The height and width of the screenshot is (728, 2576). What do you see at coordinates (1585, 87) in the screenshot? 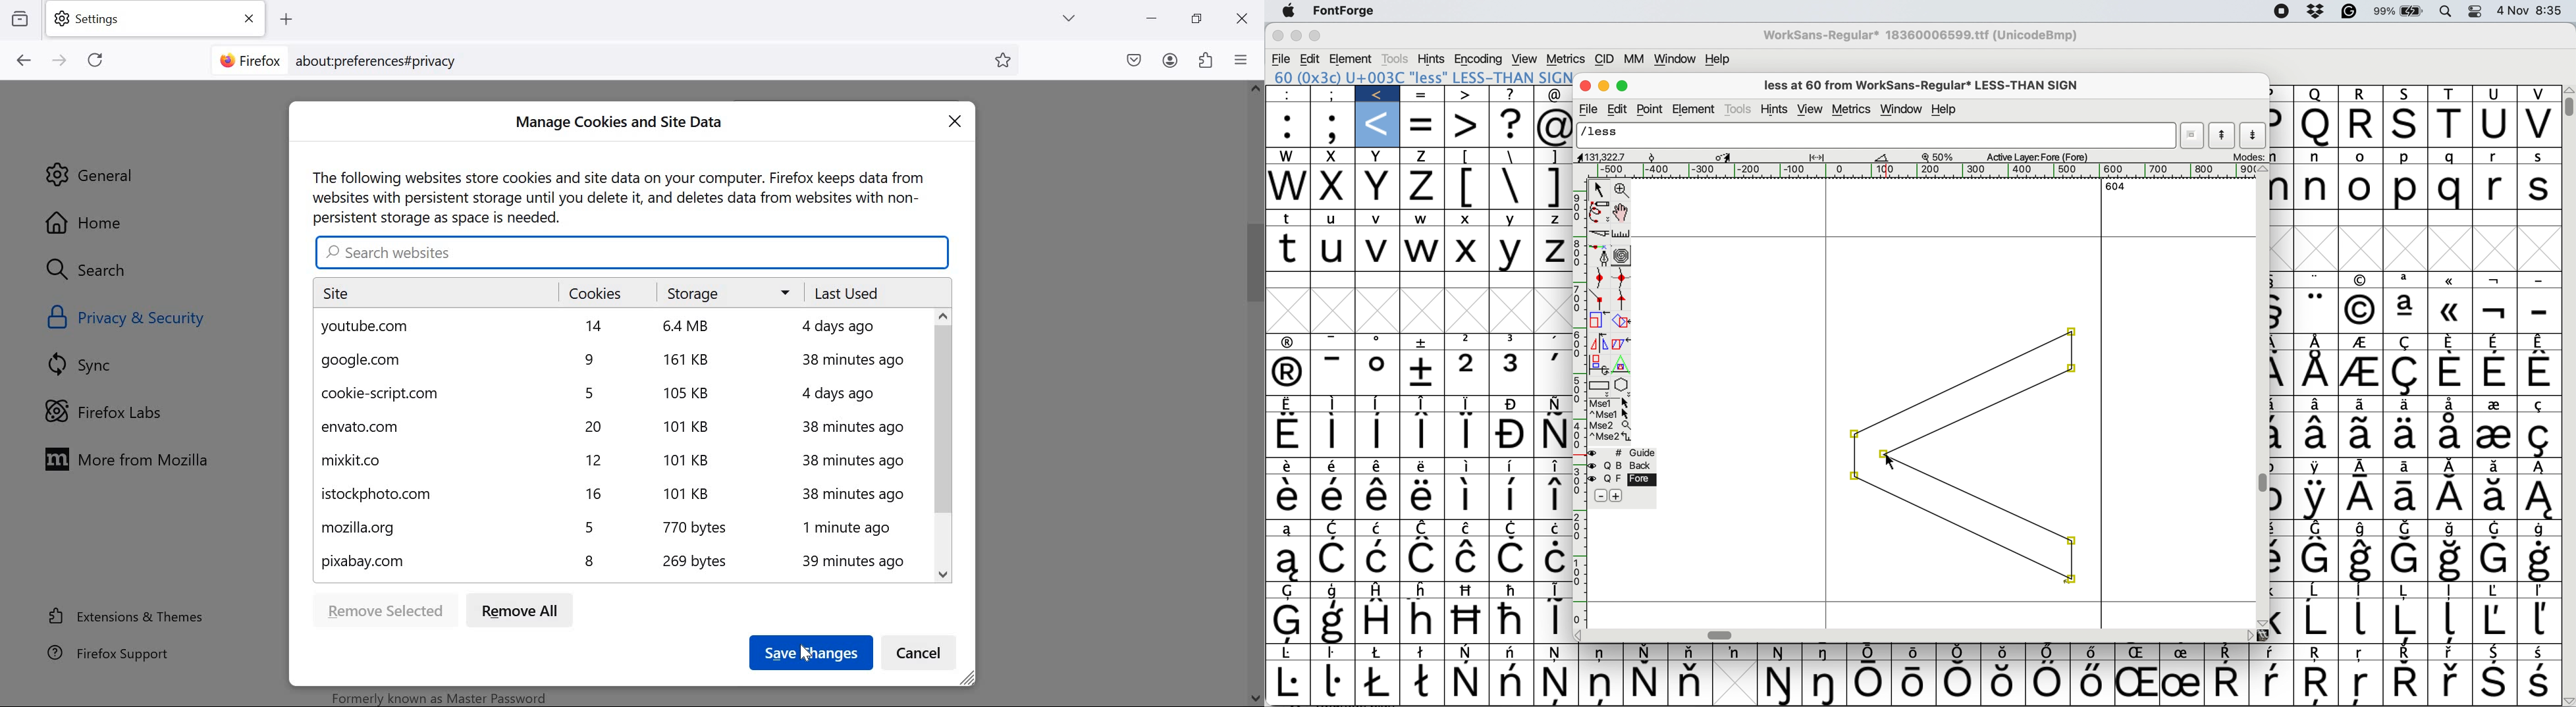
I see `close` at bounding box center [1585, 87].